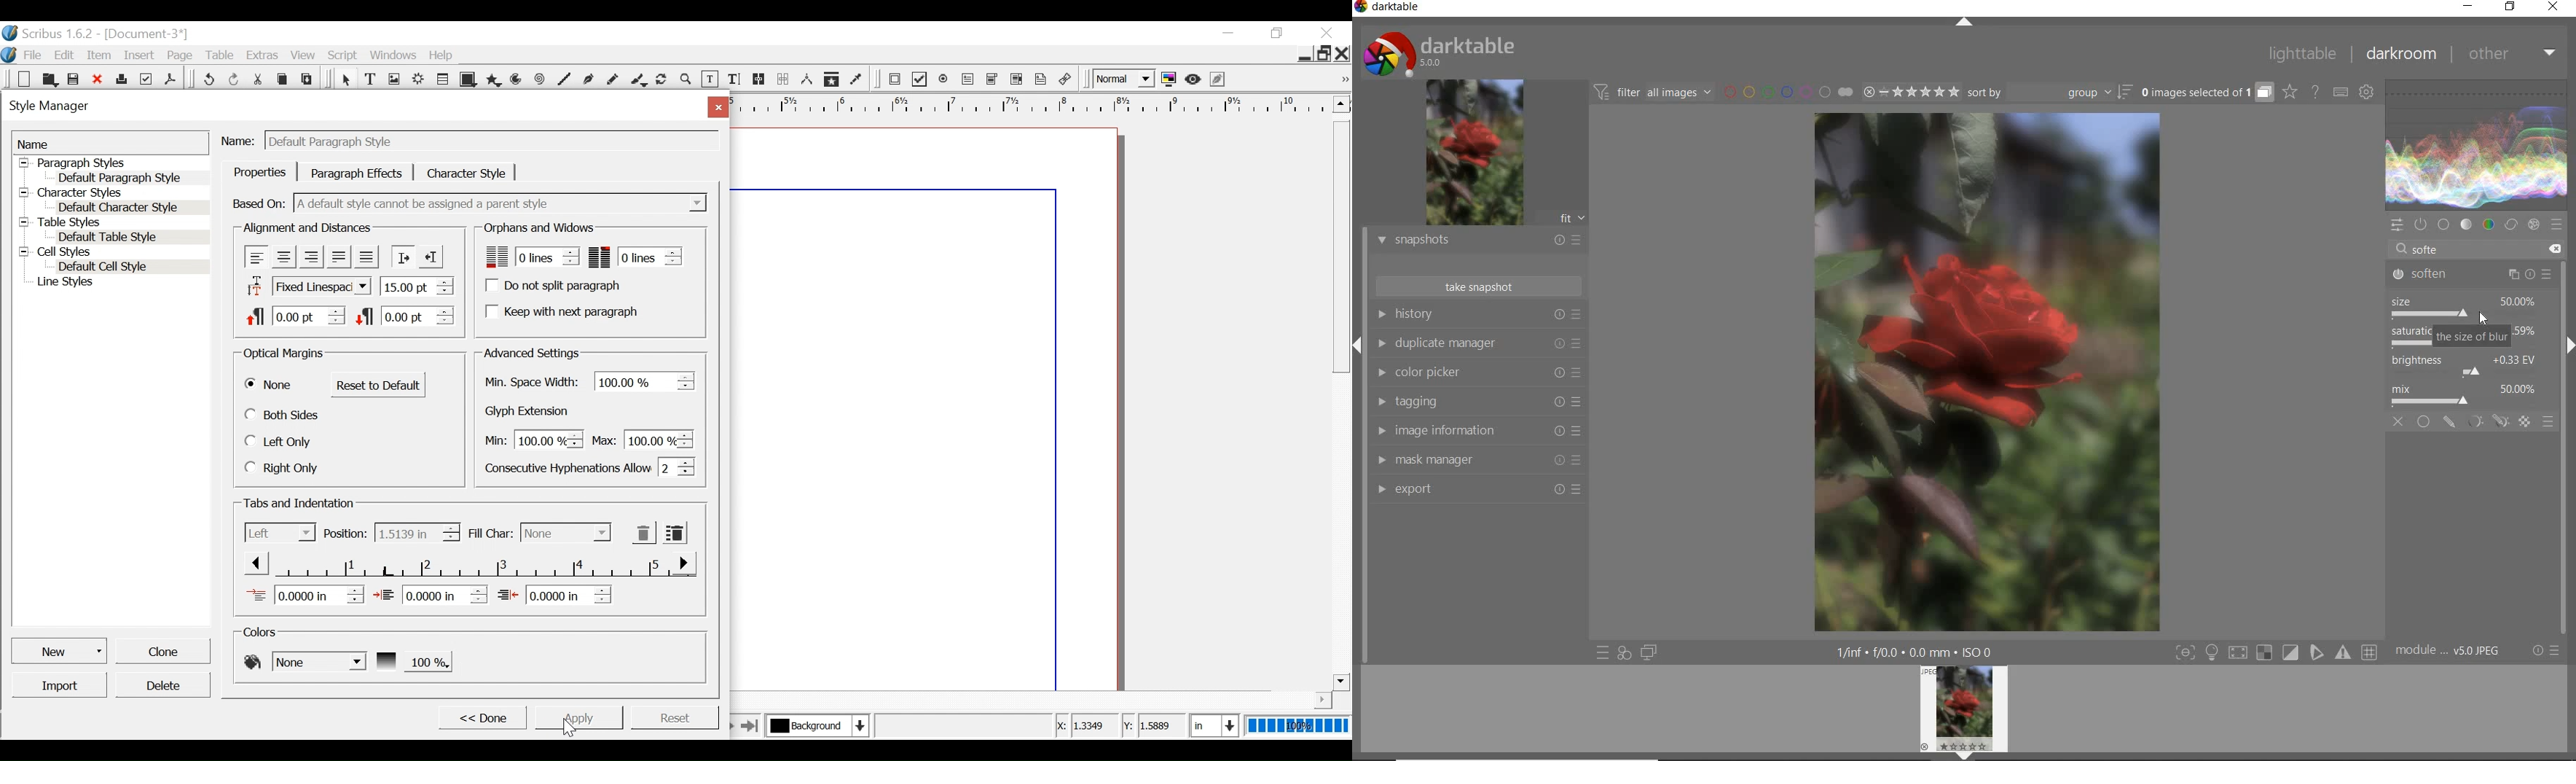  Describe the element at coordinates (2548, 424) in the screenshot. I see `blending options` at that location.